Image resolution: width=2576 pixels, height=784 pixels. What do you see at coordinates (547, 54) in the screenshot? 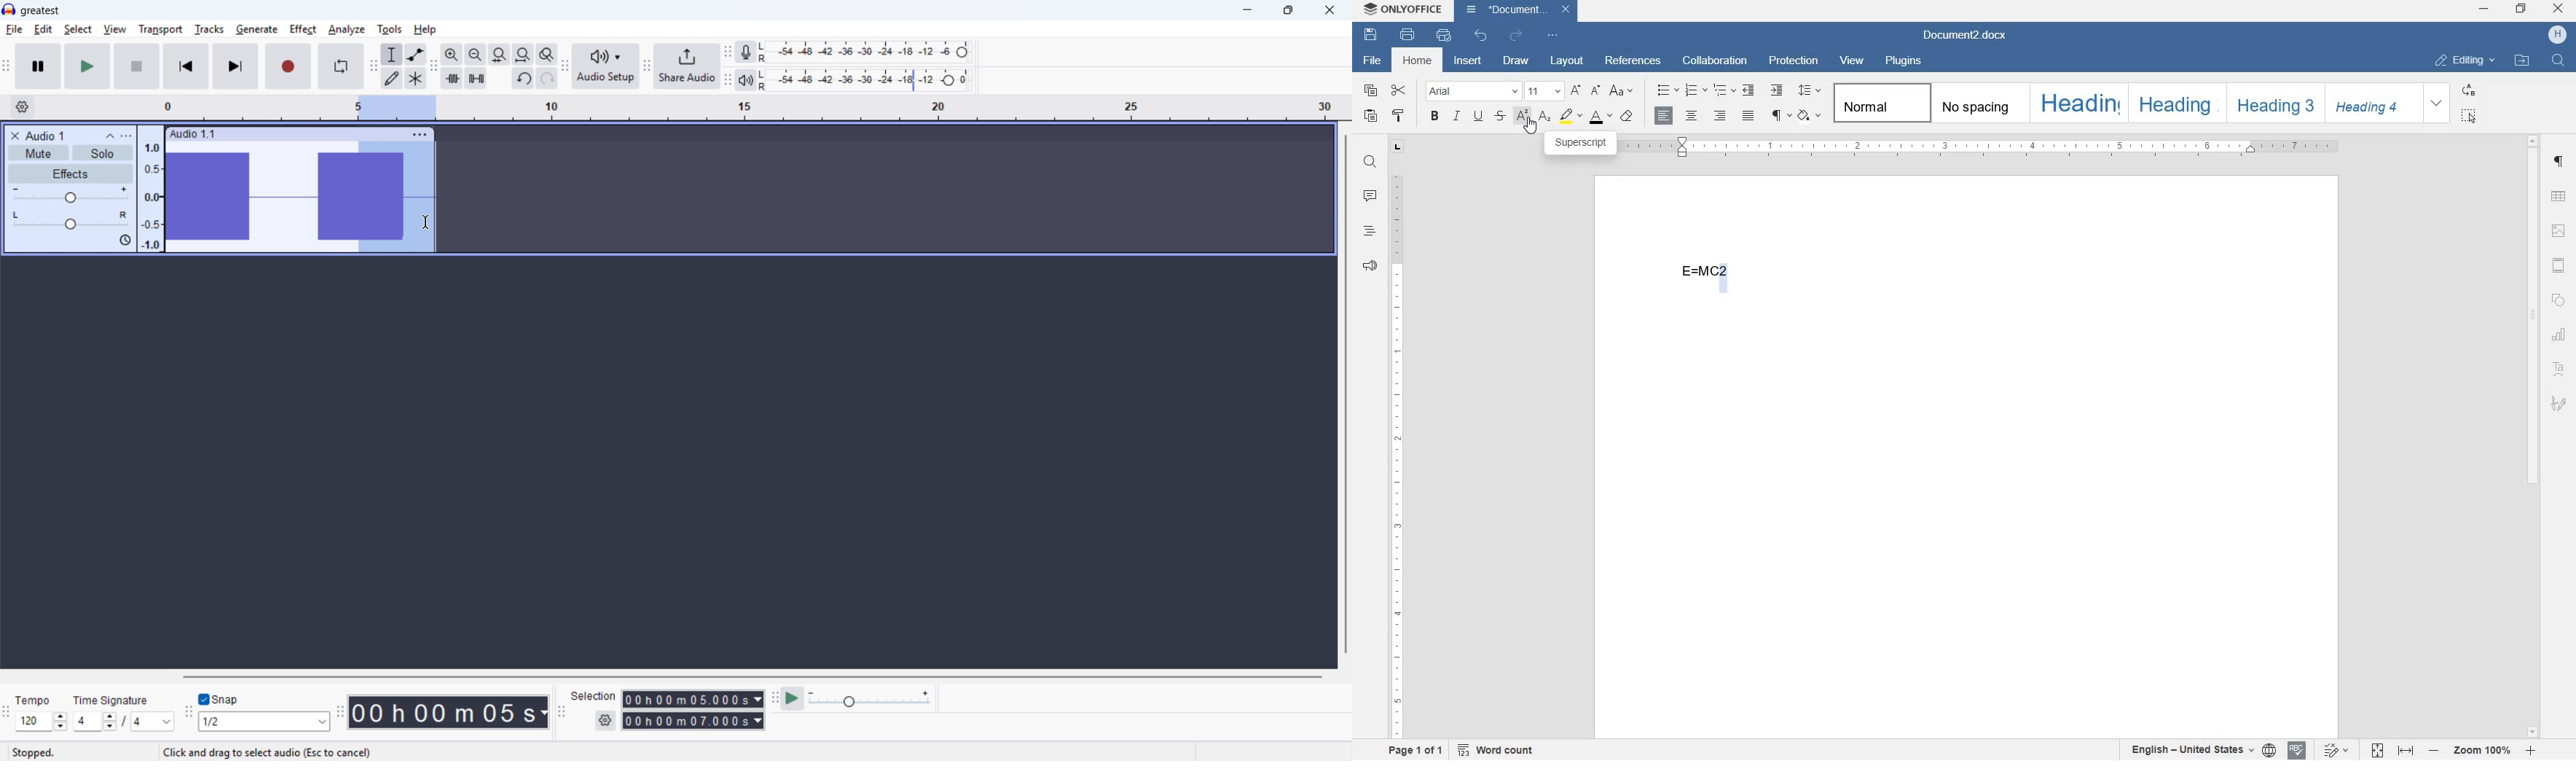
I see `Toggle zoom ` at bounding box center [547, 54].